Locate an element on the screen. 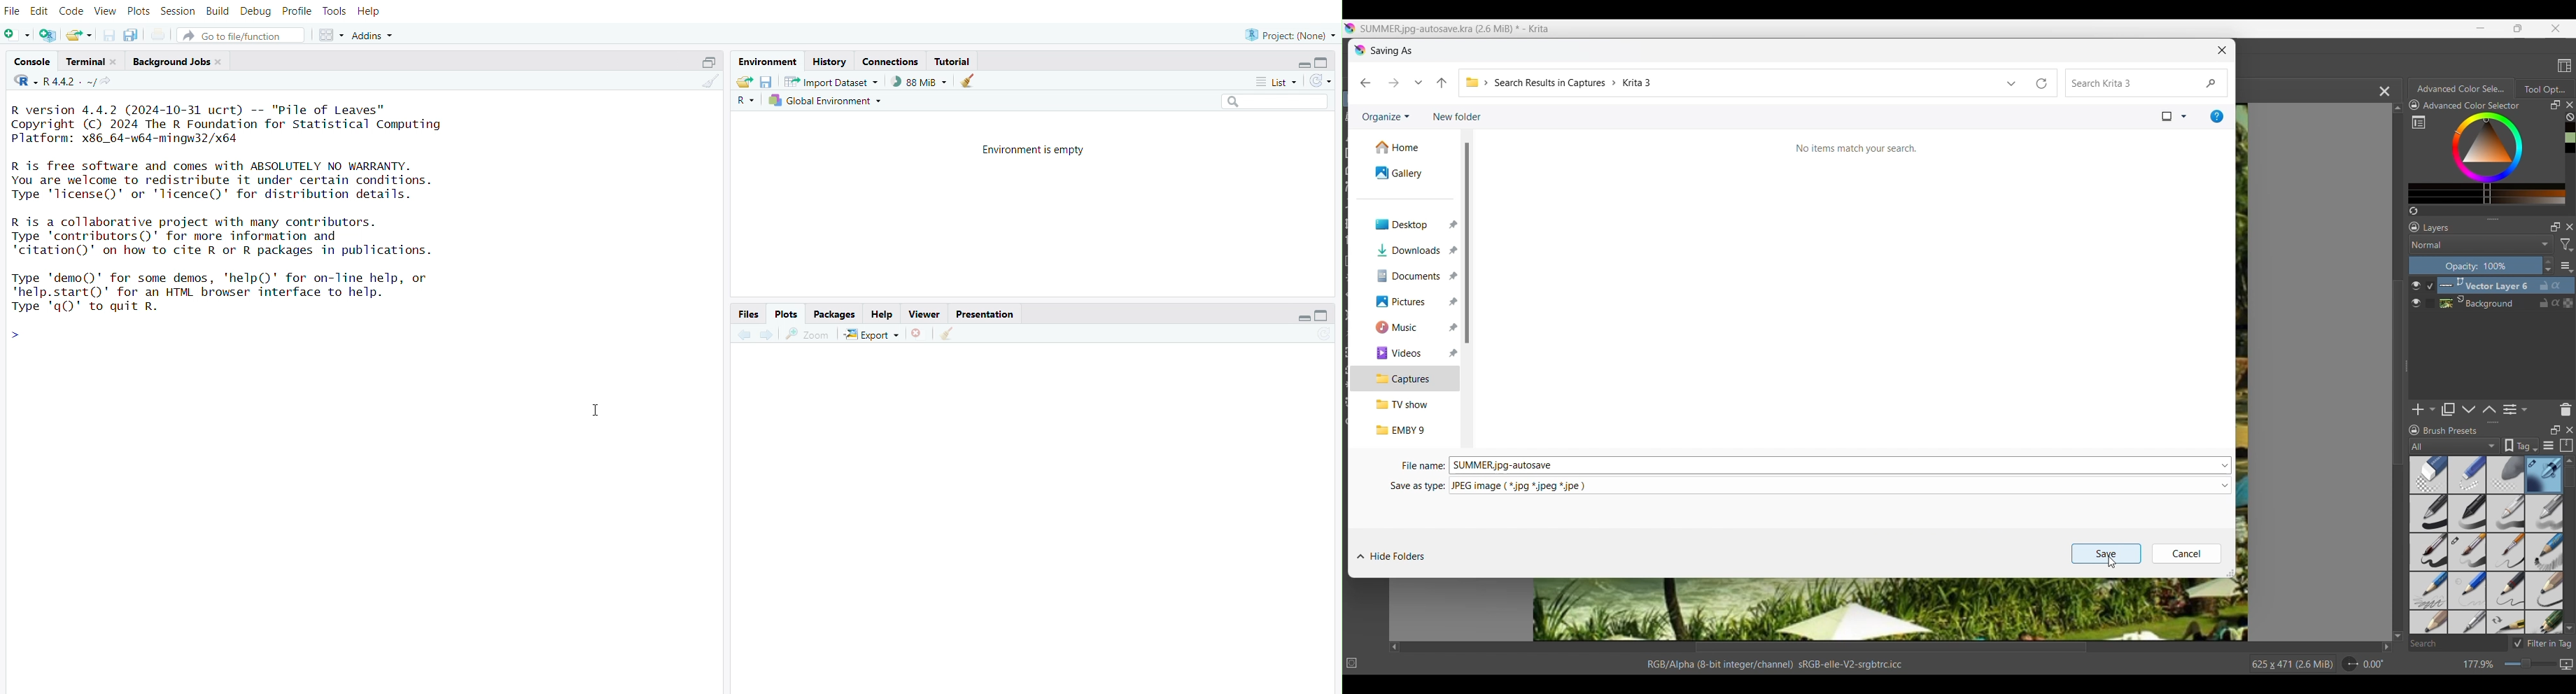 The image size is (2576, 700). Description of current folder is located at coordinates (1857, 148).